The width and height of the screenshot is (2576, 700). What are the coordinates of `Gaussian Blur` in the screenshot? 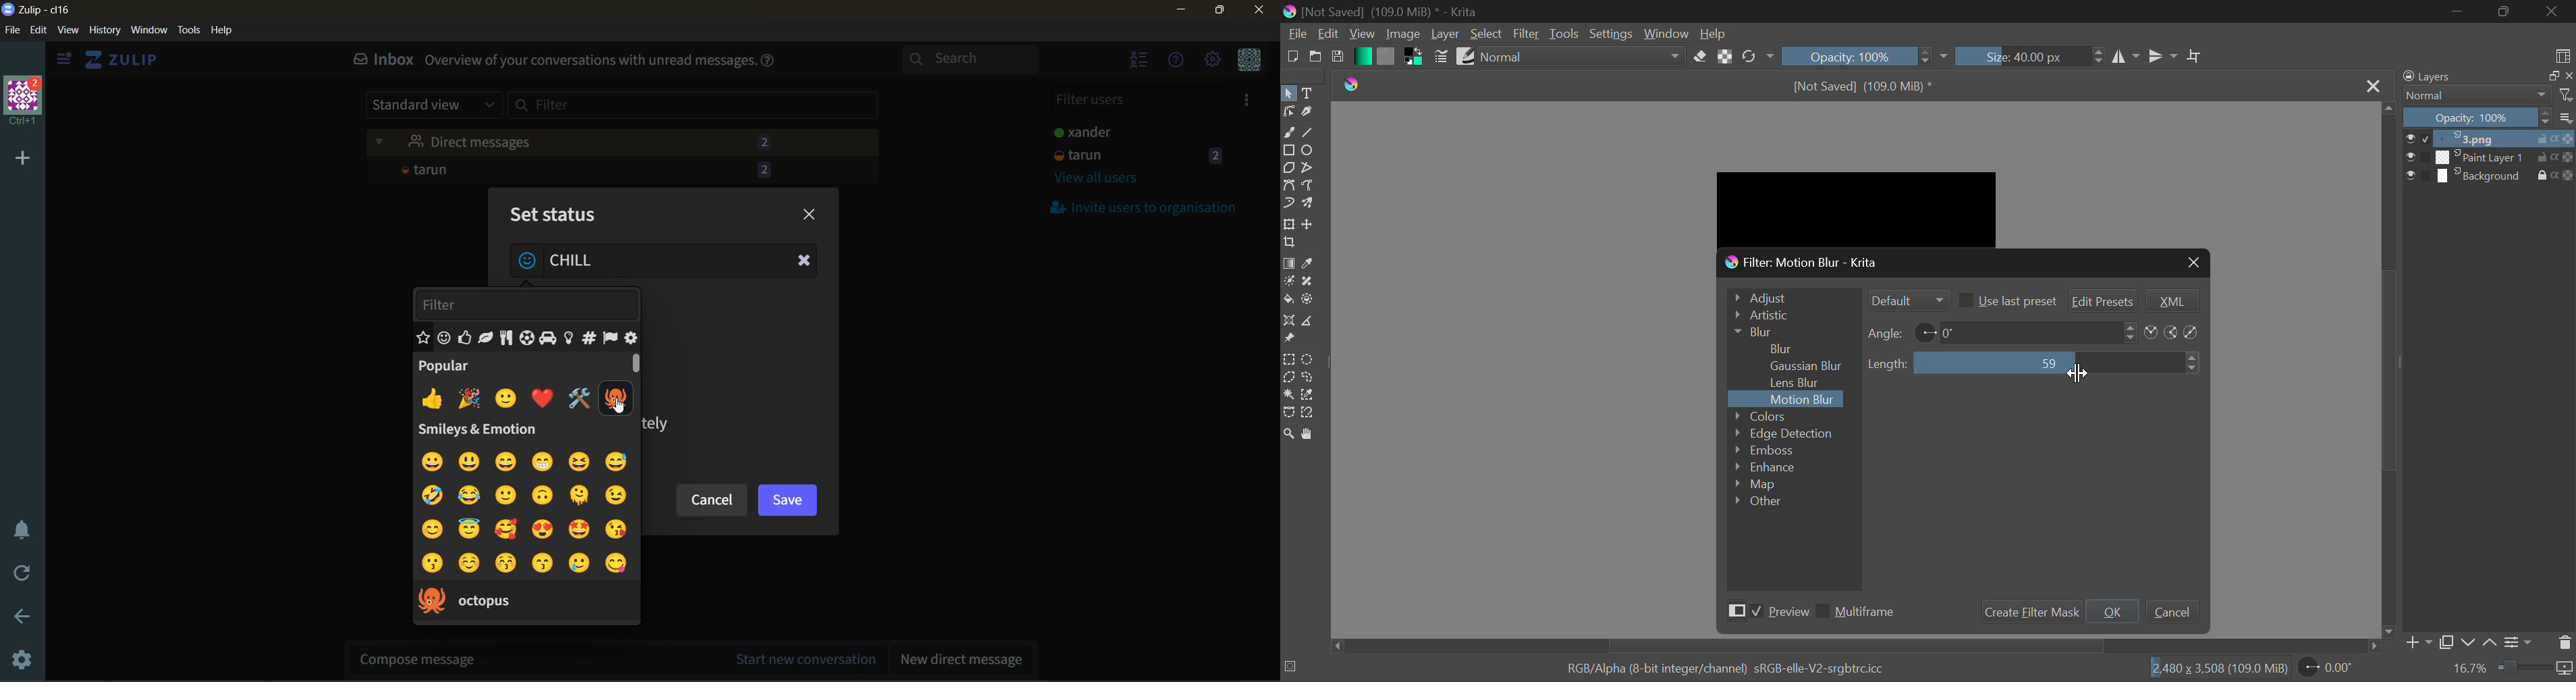 It's located at (1811, 365).